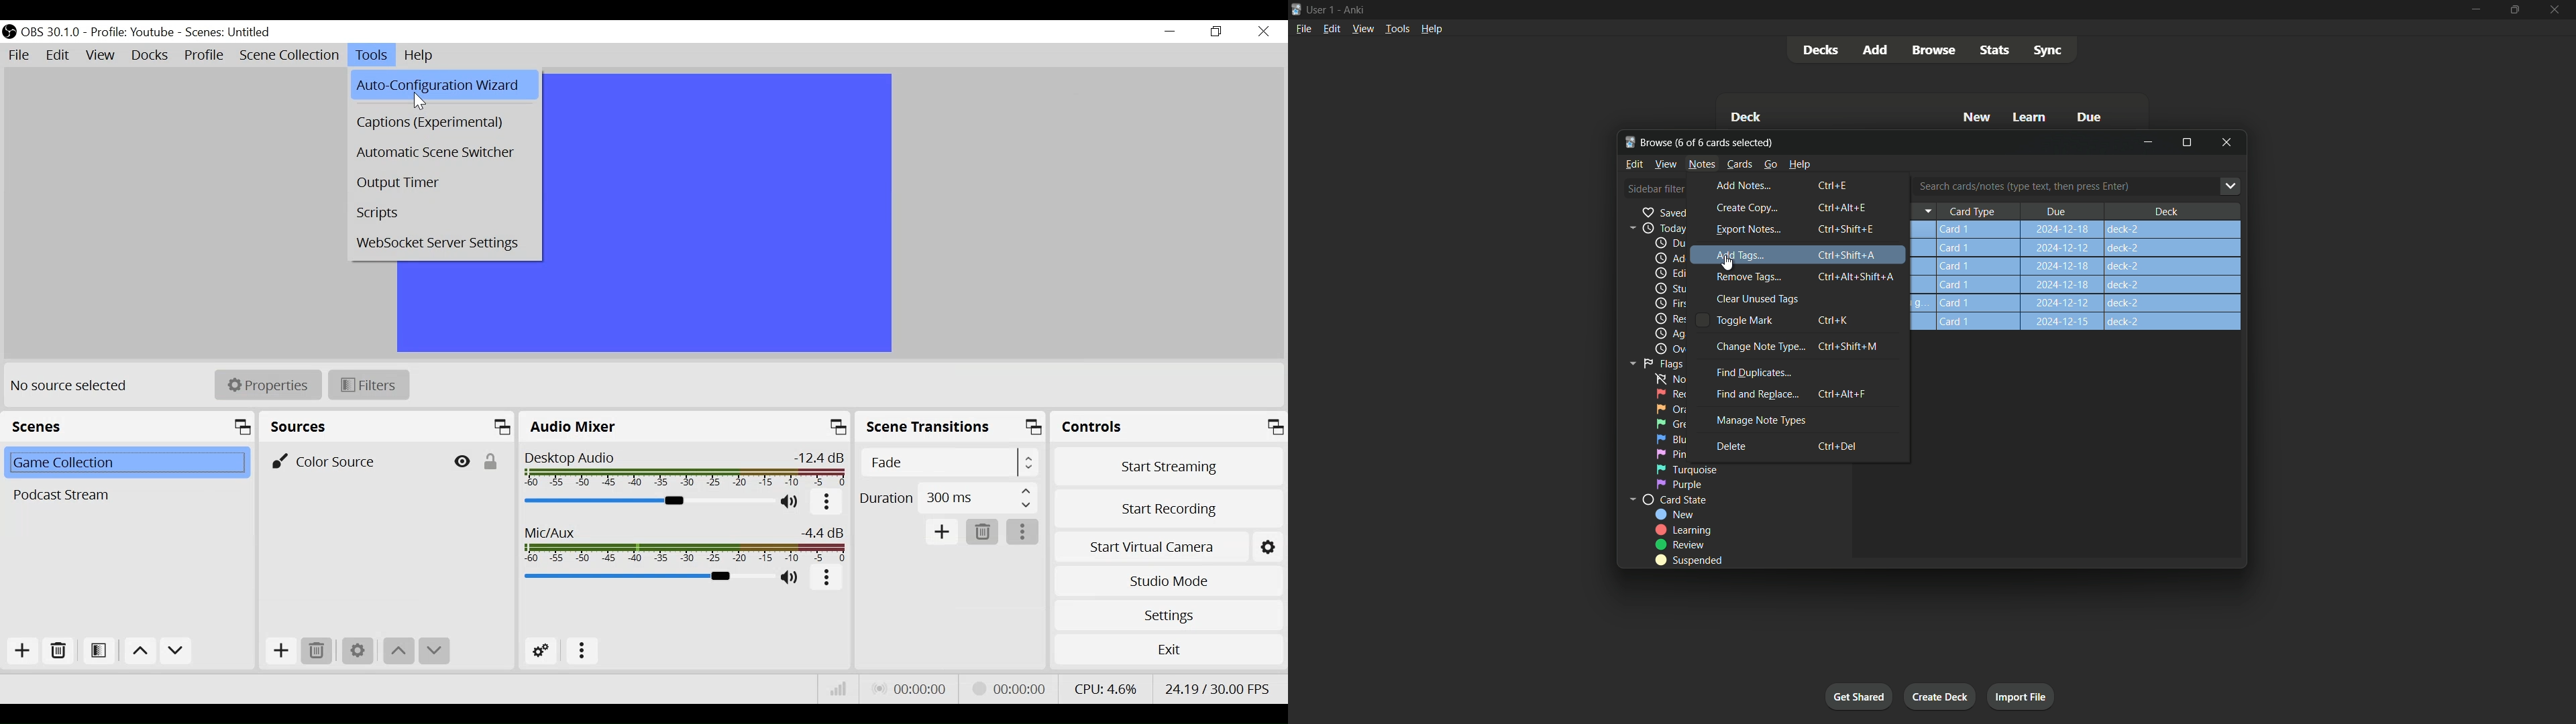  I want to click on View menu, so click(1362, 29).